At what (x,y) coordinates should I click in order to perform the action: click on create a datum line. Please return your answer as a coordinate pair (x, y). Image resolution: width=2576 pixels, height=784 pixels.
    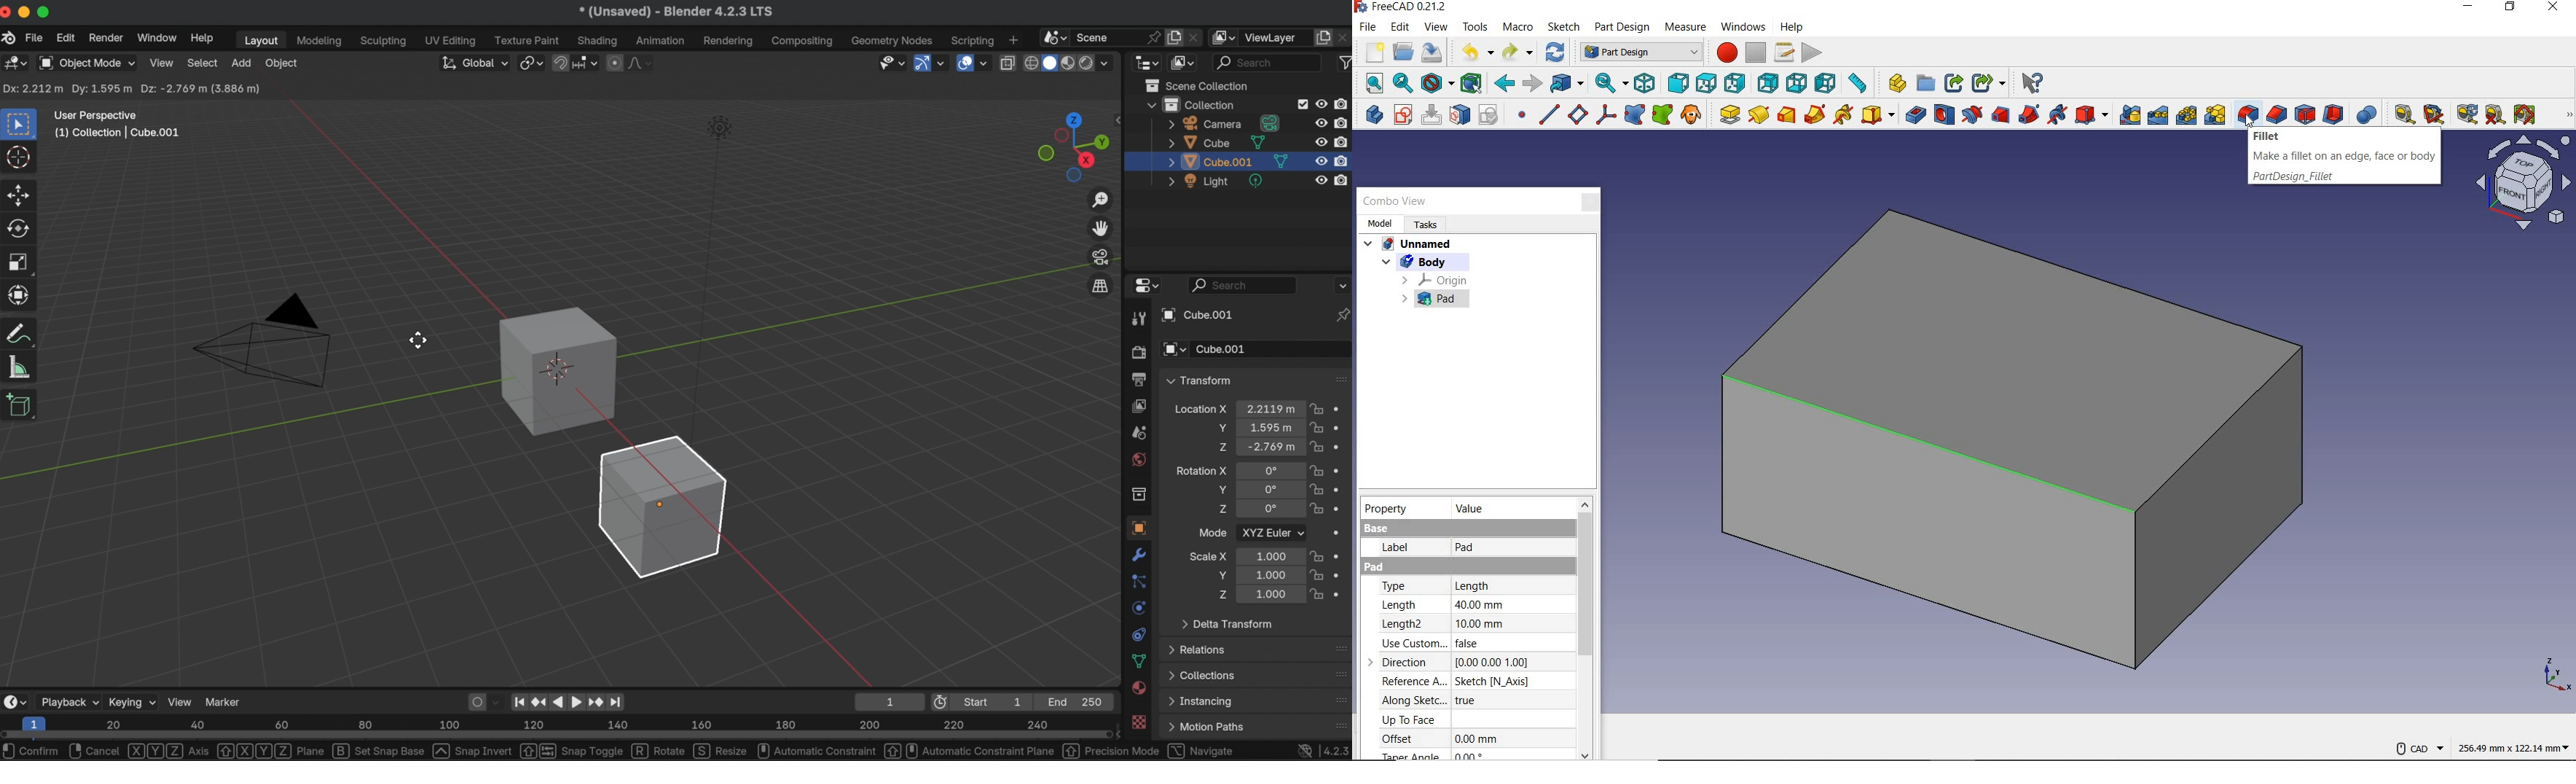
    Looking at the image, I should click on (1547, 114).